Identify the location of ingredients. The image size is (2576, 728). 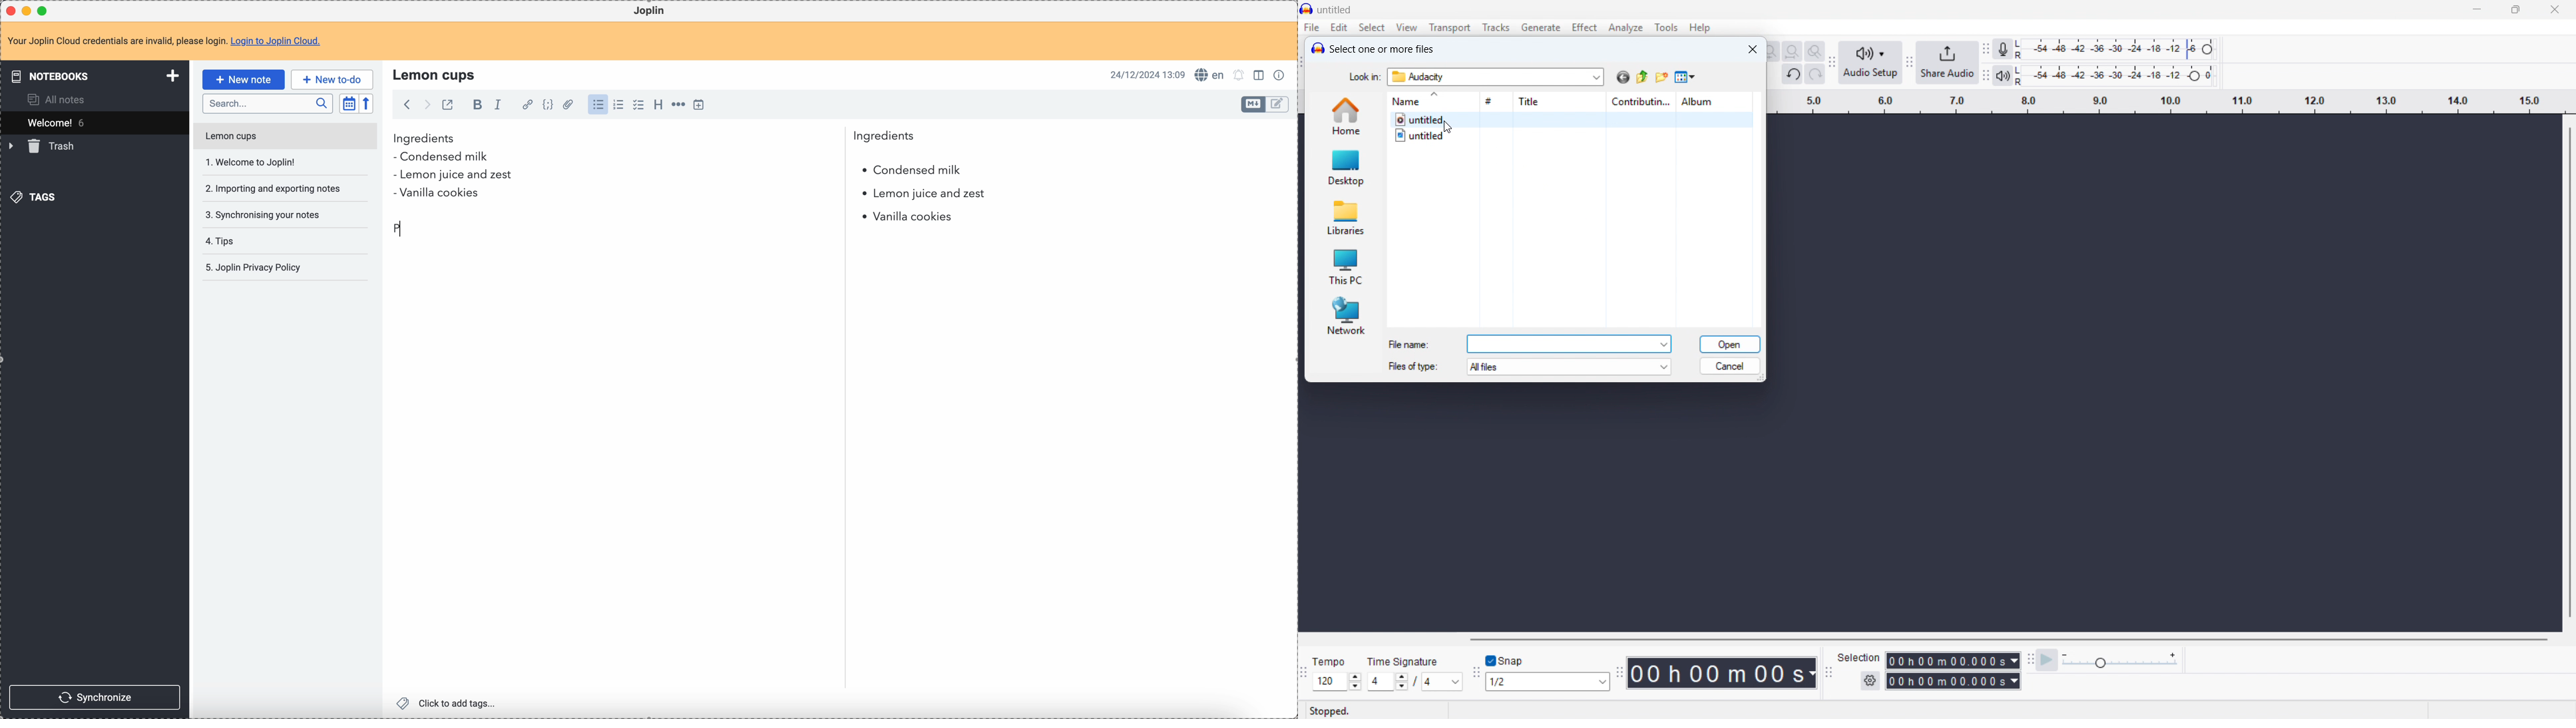
(654, 139).